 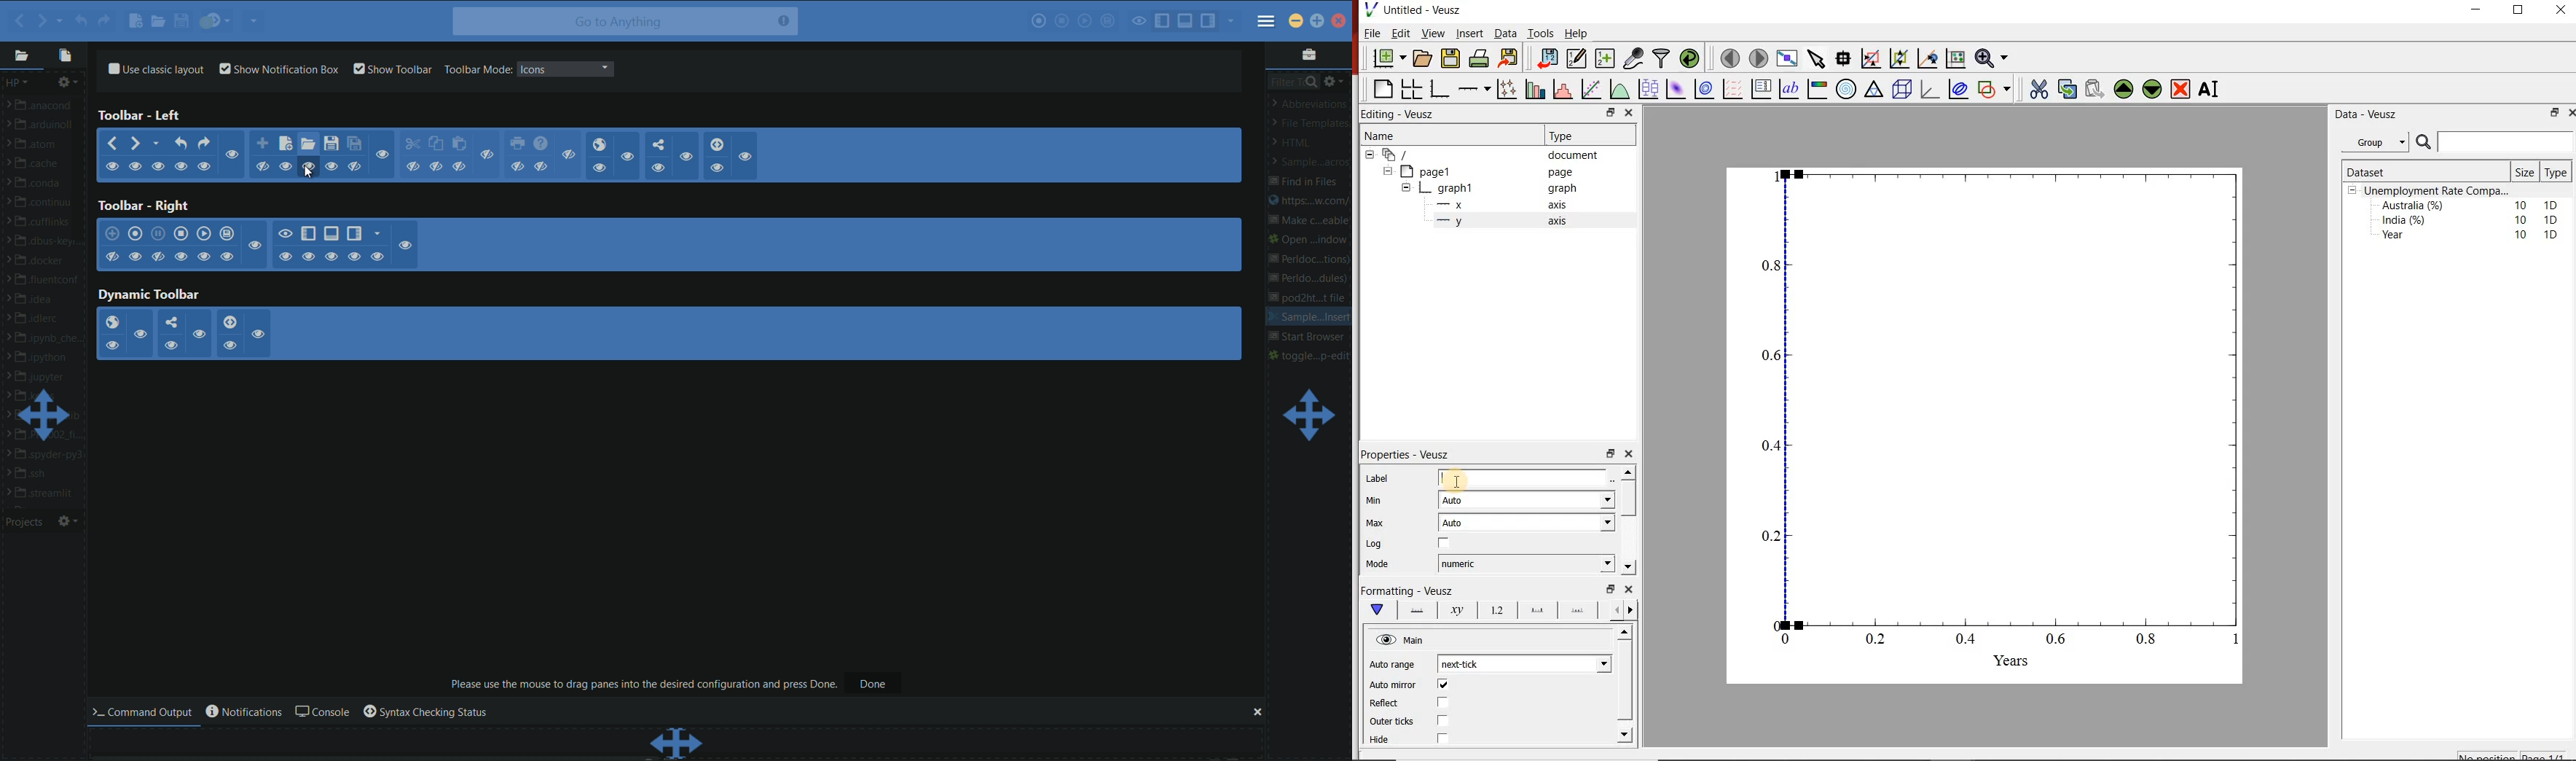 What do you see at coordinates (1382, 524) in the screenshot?
I see `Max` at bounding box center [1382, 524].